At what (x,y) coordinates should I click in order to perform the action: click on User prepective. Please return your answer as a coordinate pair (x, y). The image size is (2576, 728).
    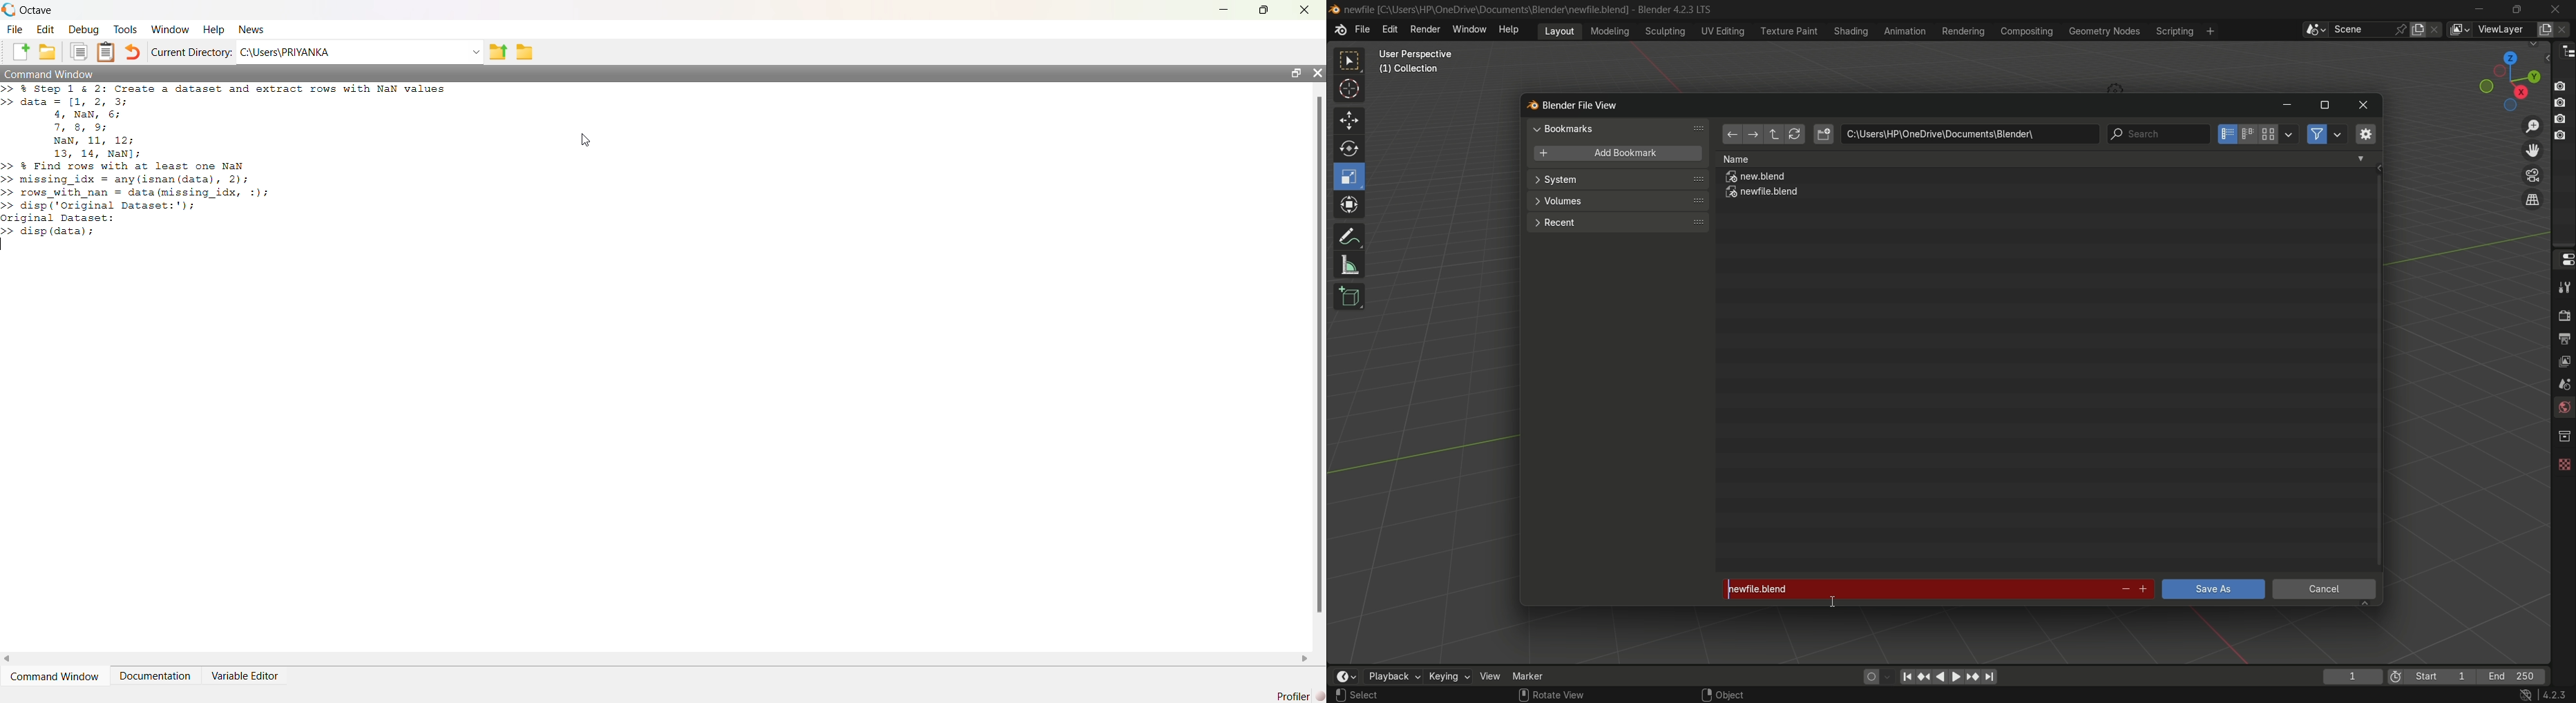
    Looking at the image, I should click on (1421, 54).